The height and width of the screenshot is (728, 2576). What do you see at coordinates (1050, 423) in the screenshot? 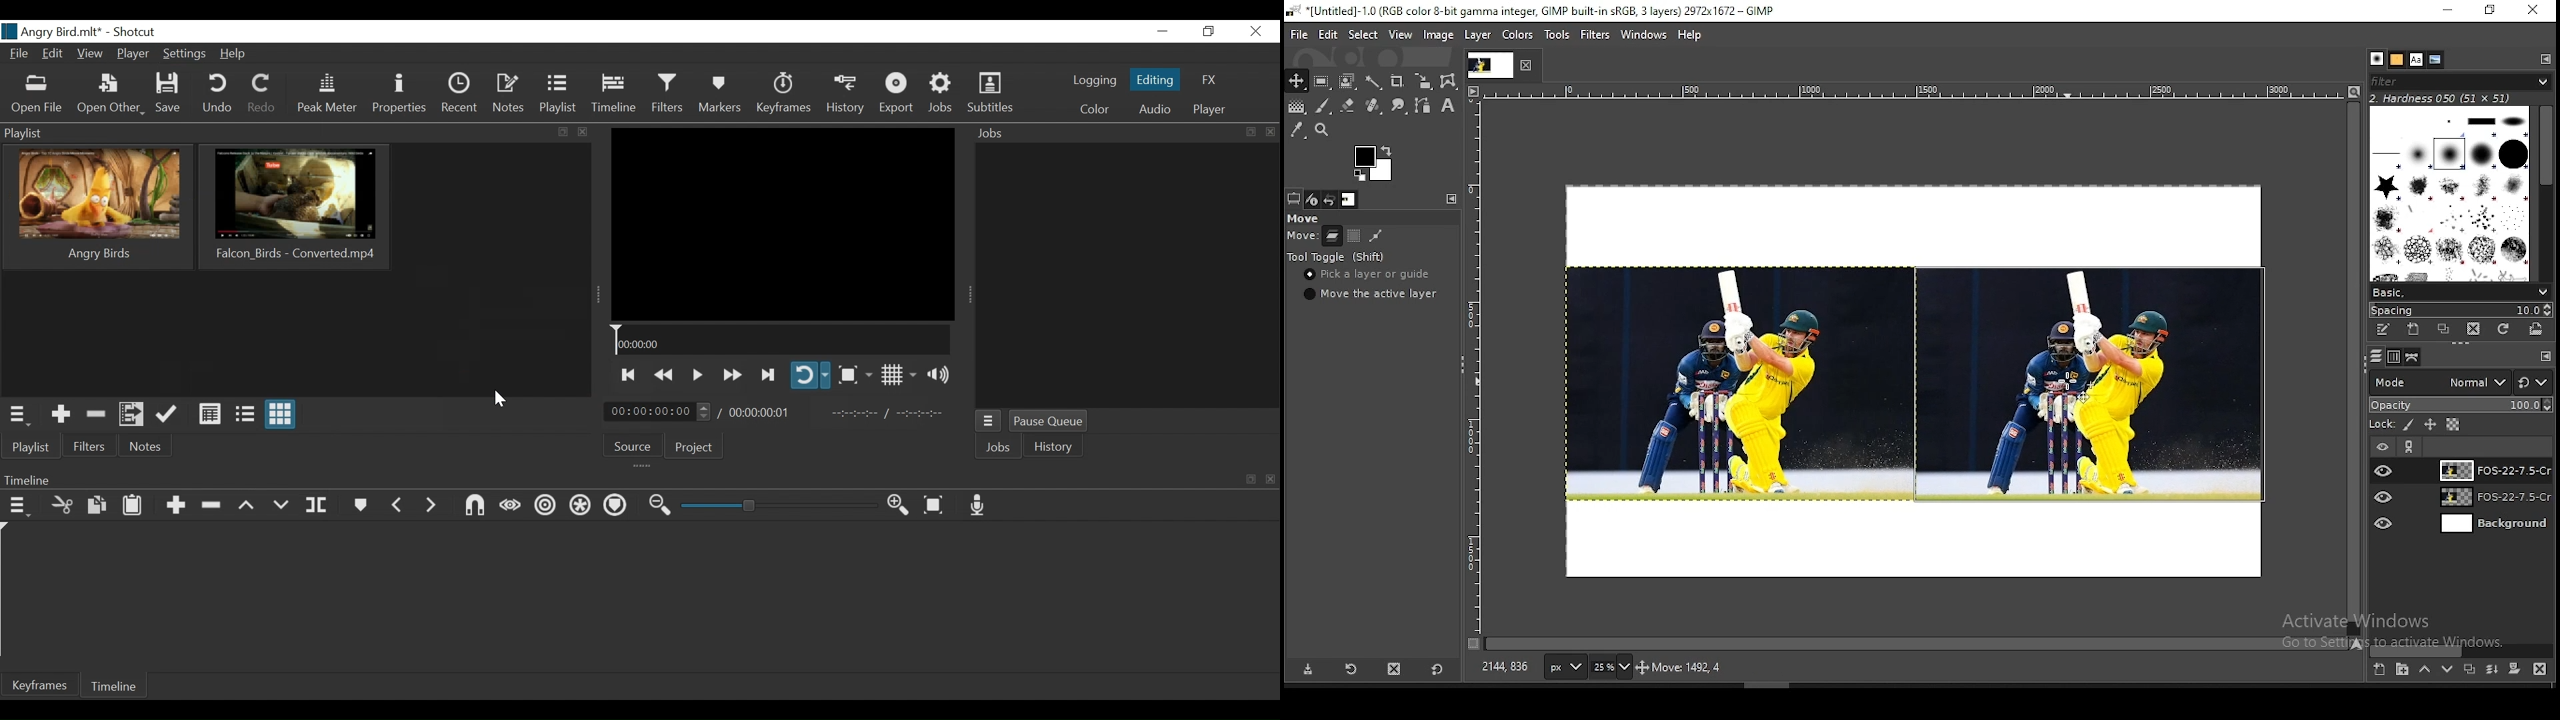
I see `Pause Queue` at bounding box center [1050, 423].